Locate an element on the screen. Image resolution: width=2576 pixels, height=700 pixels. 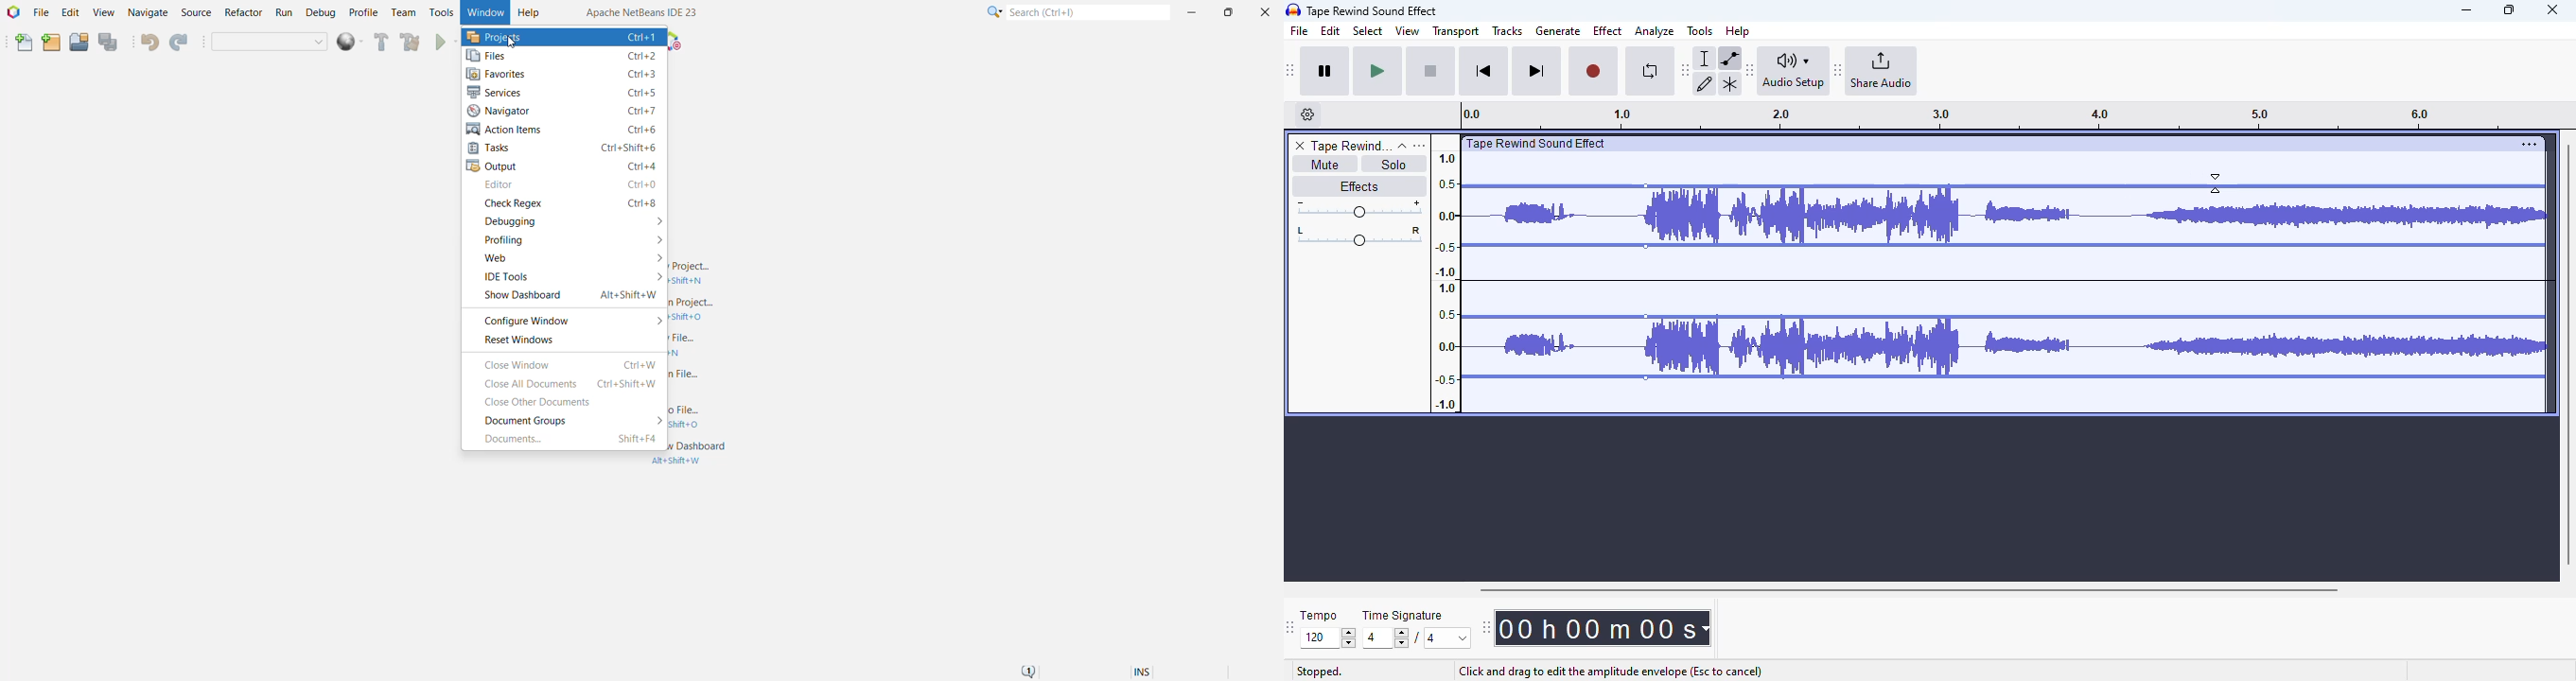
skip to start is located at coordinates (1482, 73).